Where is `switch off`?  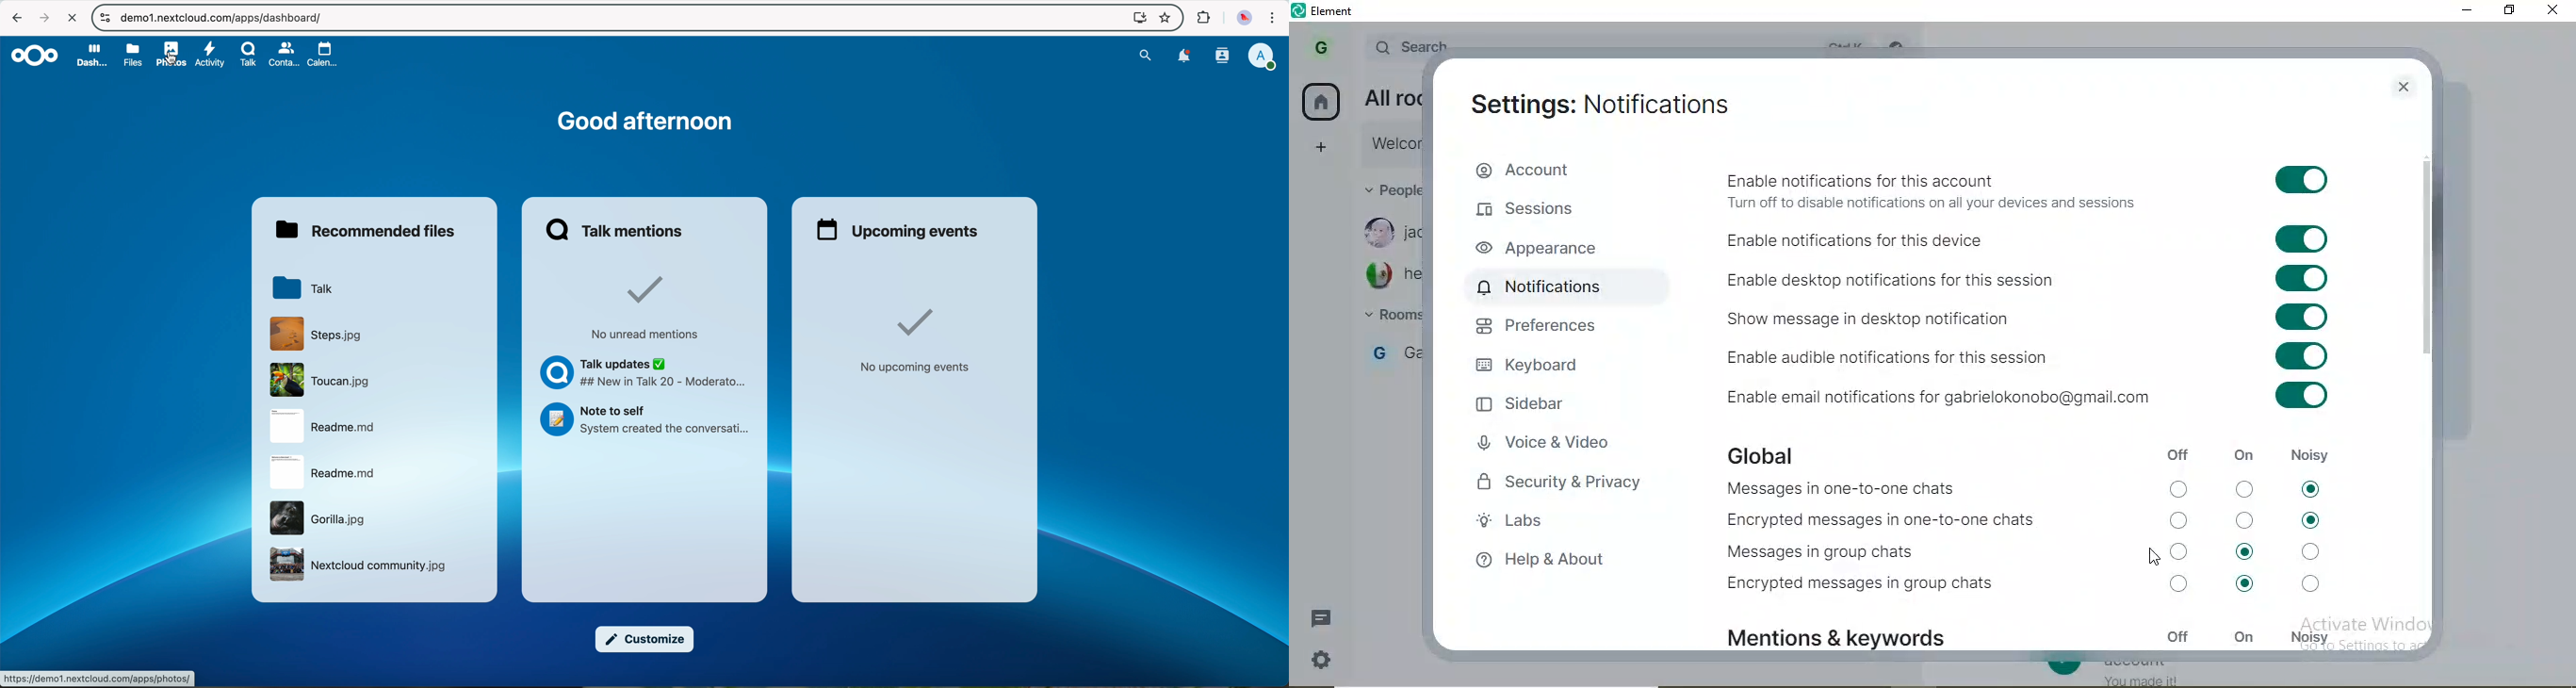 switch off is located at coordinates (2186, 552).